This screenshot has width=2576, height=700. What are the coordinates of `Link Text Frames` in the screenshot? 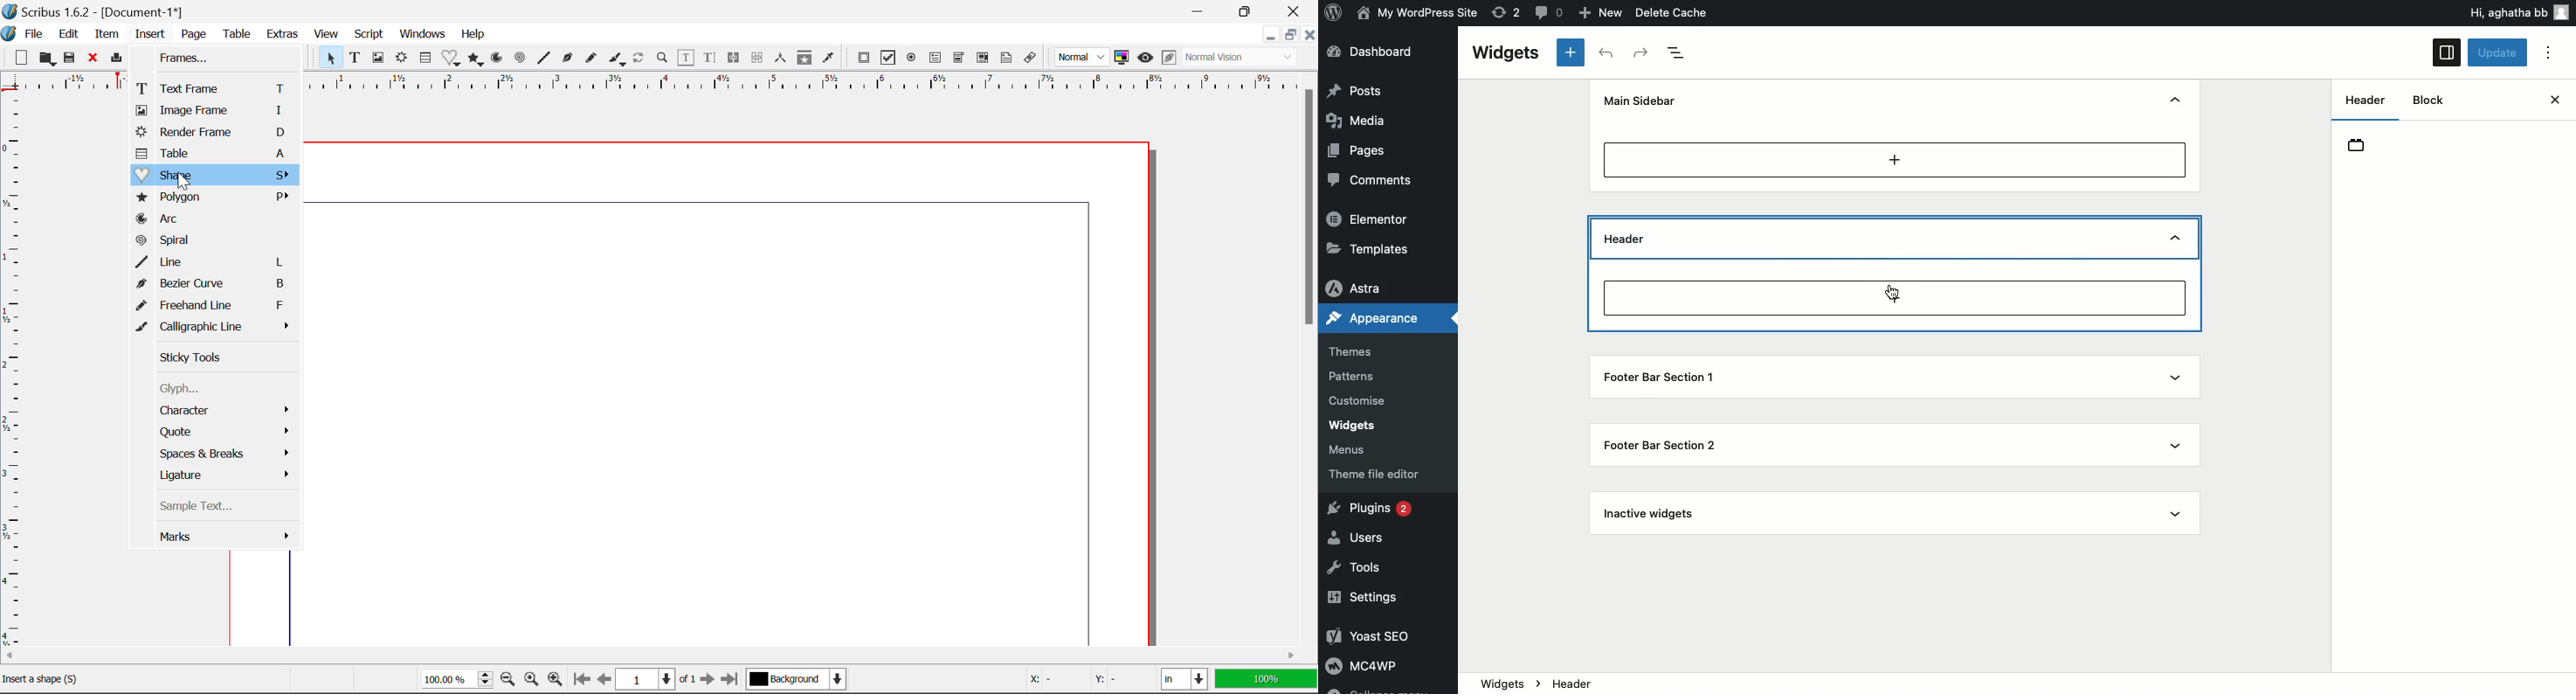 It's located at (736, 57).